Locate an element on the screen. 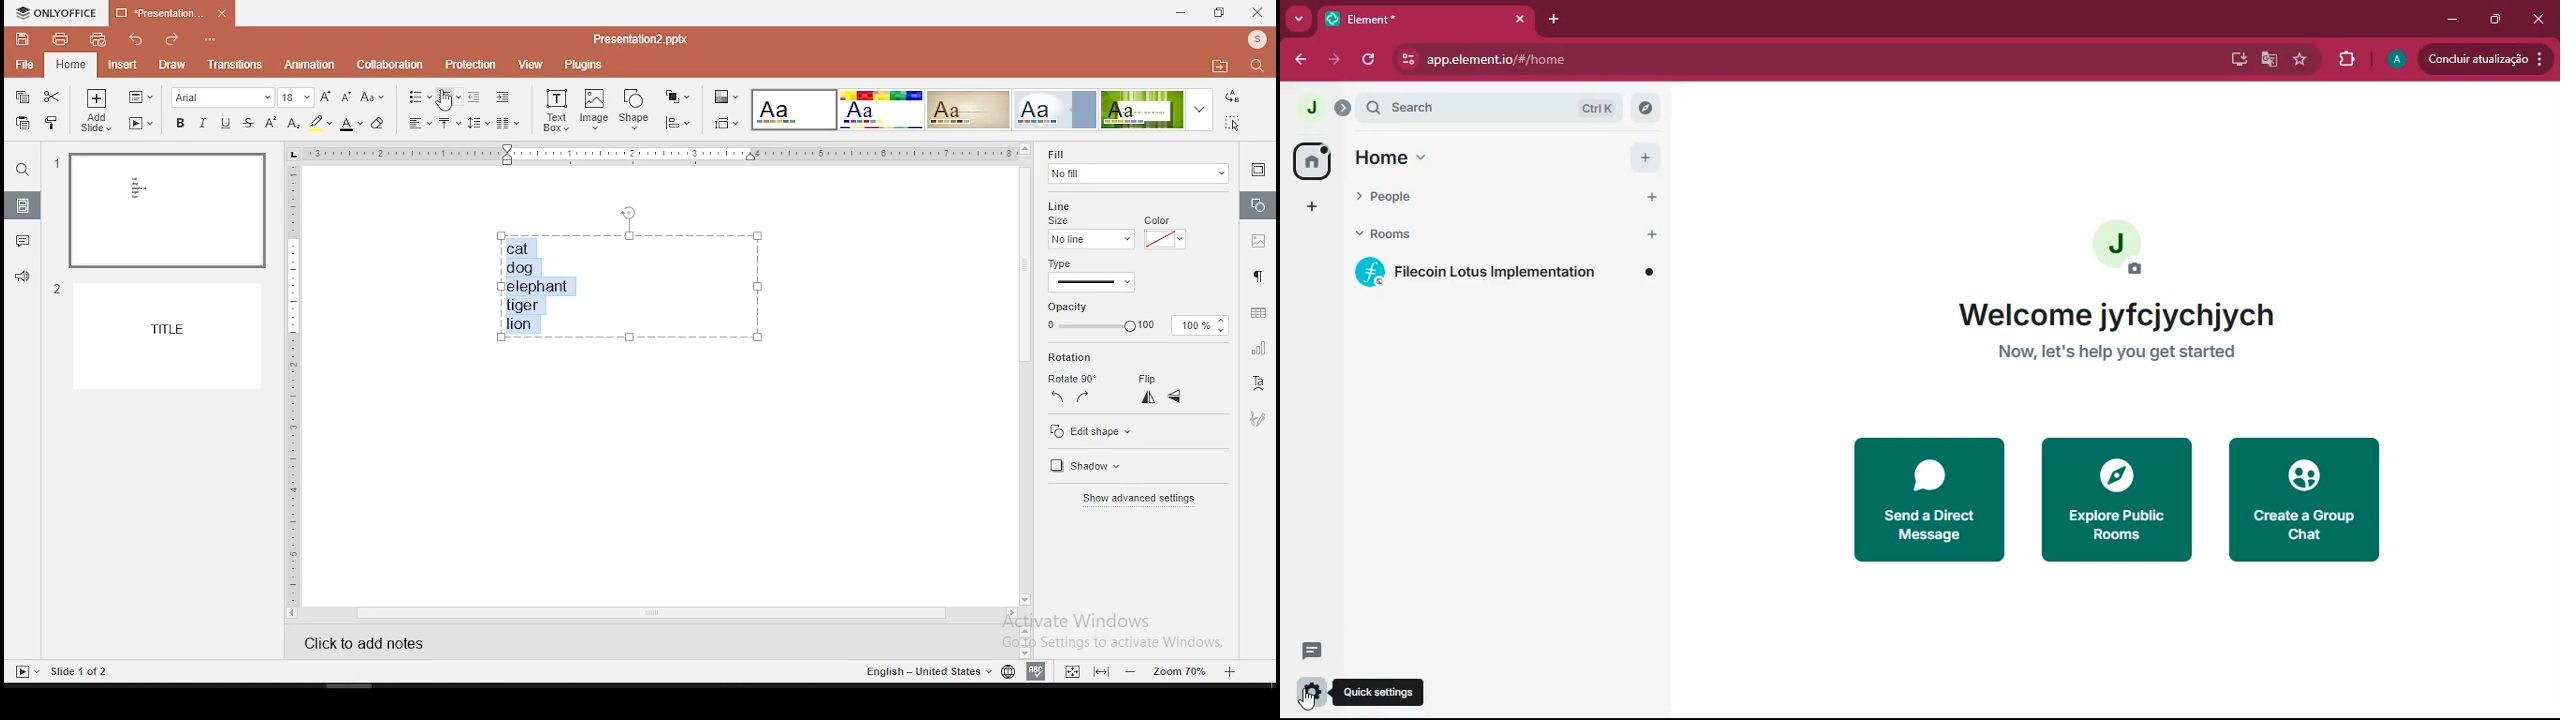  decrease font size is located at coordinates (348, 97).